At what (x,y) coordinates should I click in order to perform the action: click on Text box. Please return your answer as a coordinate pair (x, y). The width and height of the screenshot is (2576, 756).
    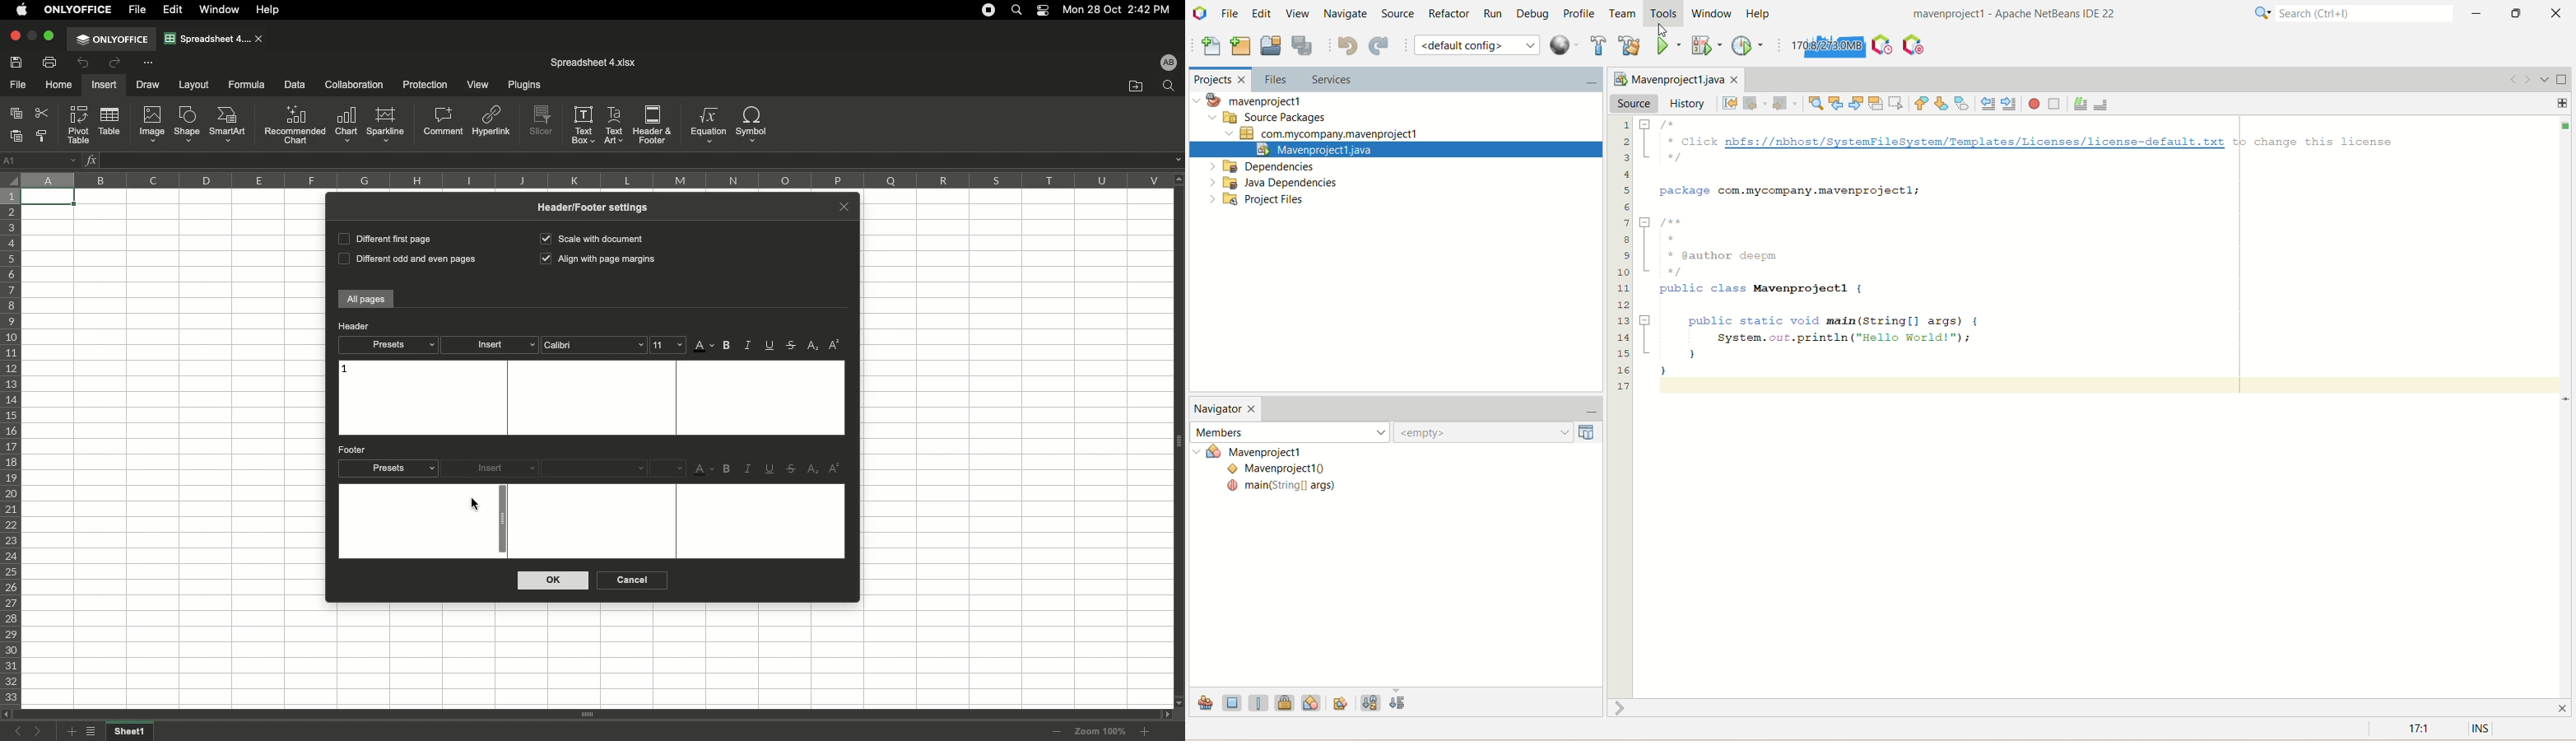
    Looking at the image, I should click on (592, 521).